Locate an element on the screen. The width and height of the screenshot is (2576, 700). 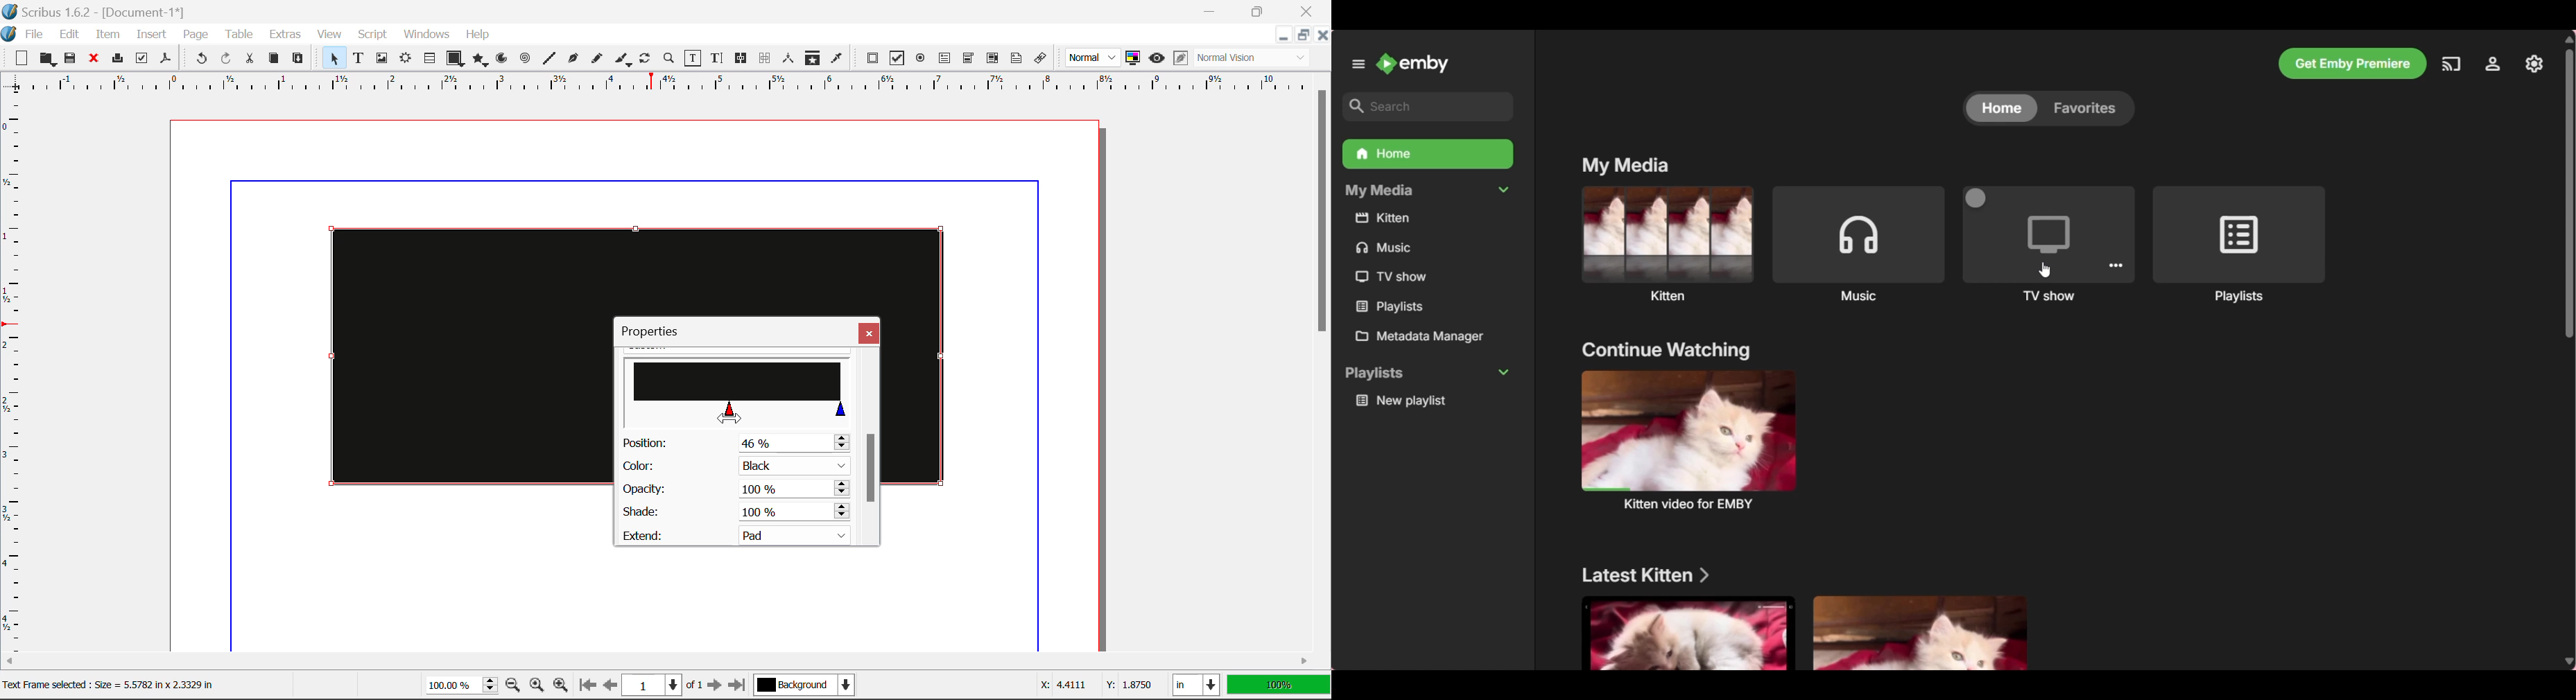
Restore Down is located at coordinates (1282, 35).